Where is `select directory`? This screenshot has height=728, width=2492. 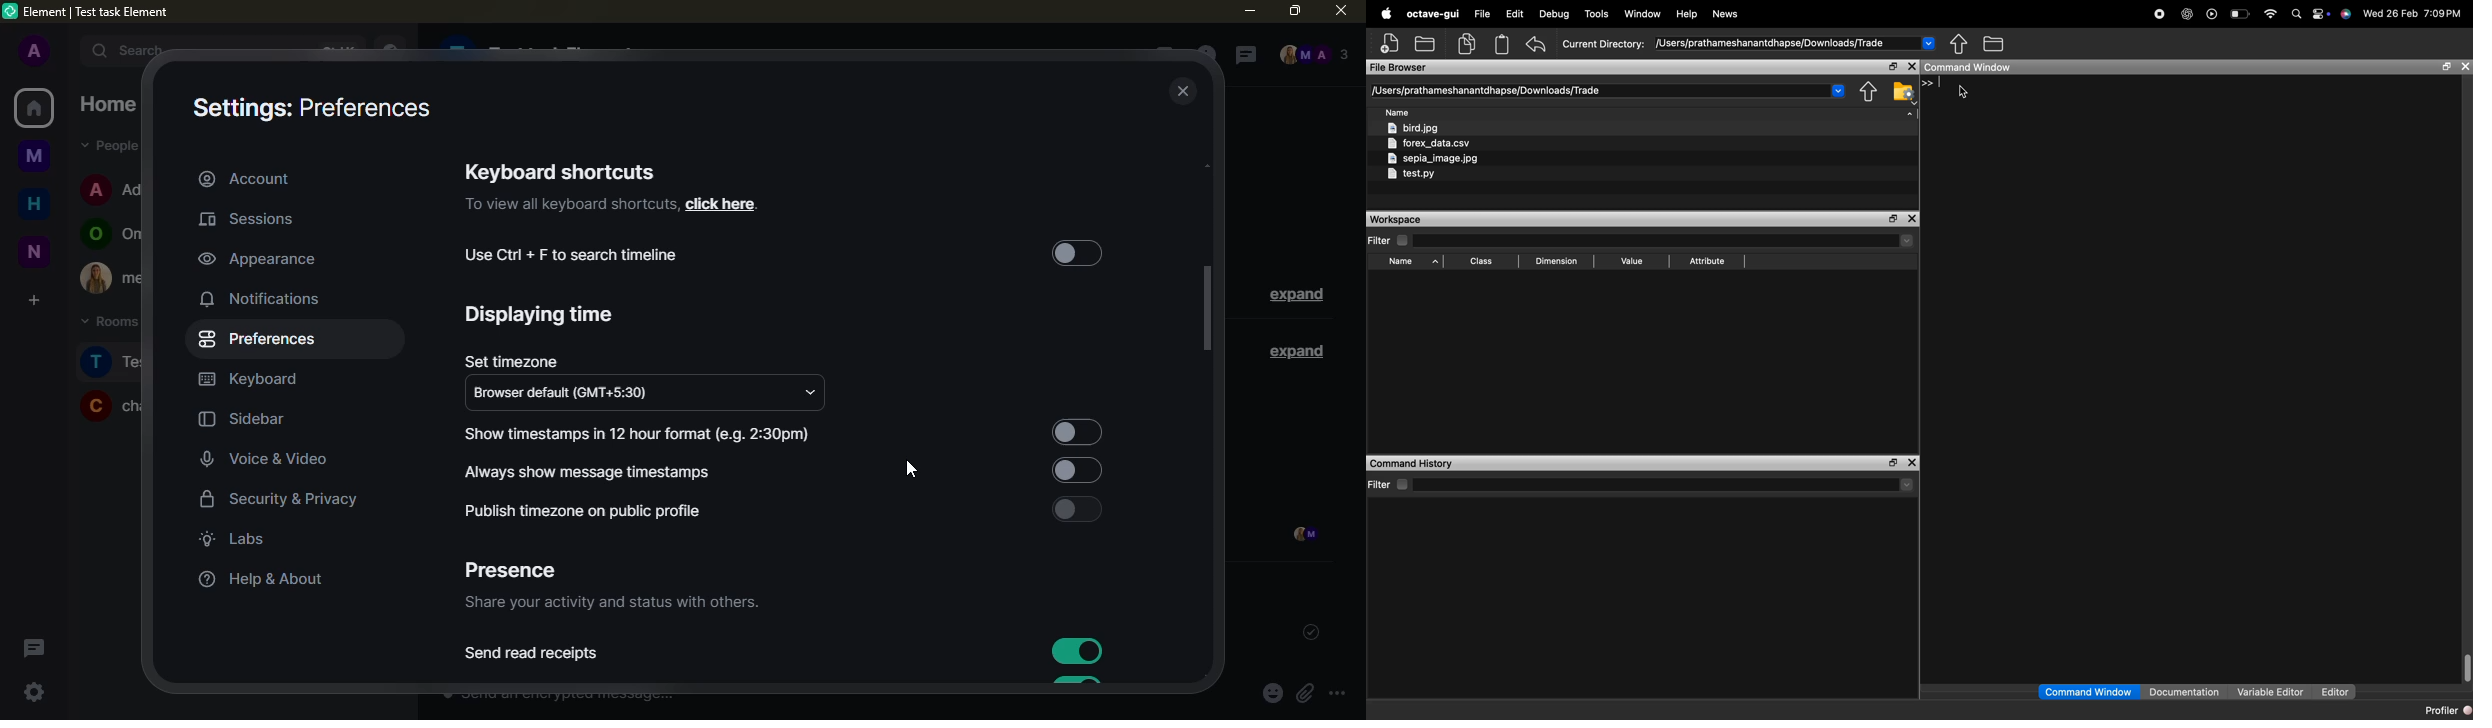 select directory is located at coordinates (1668, 485).